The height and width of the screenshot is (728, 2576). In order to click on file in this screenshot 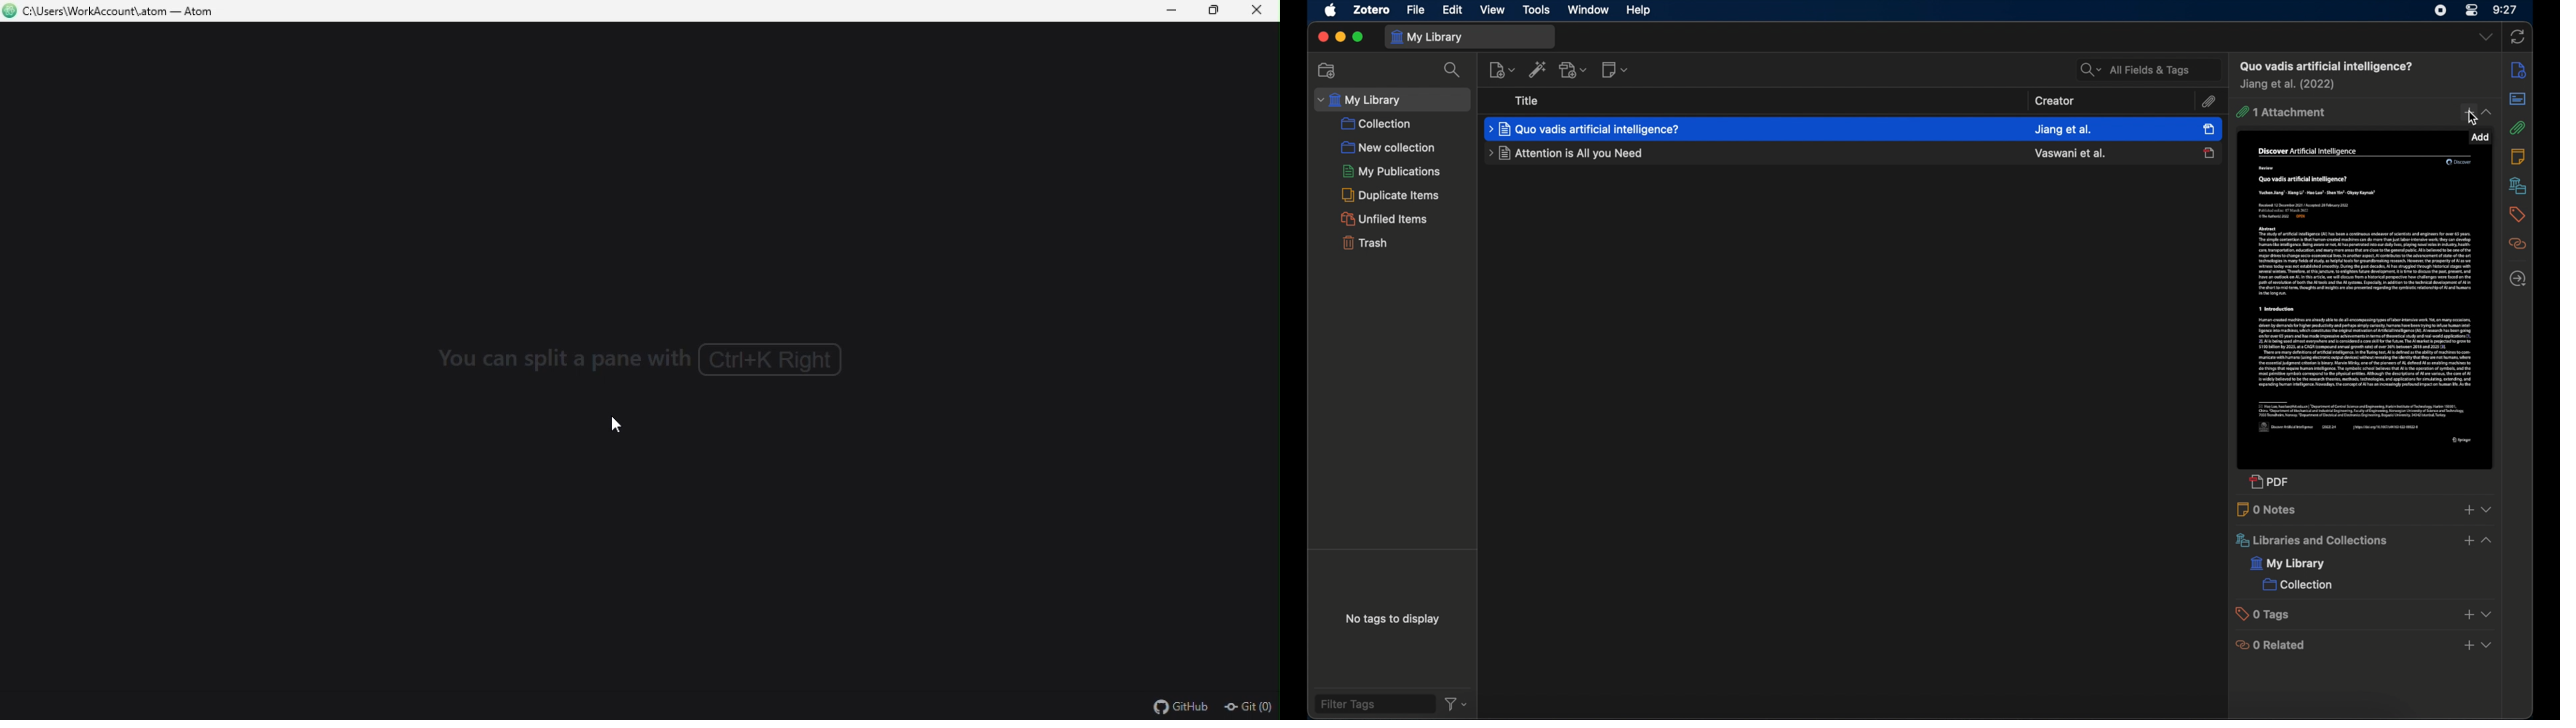, I will do `click(1417, 9)`.